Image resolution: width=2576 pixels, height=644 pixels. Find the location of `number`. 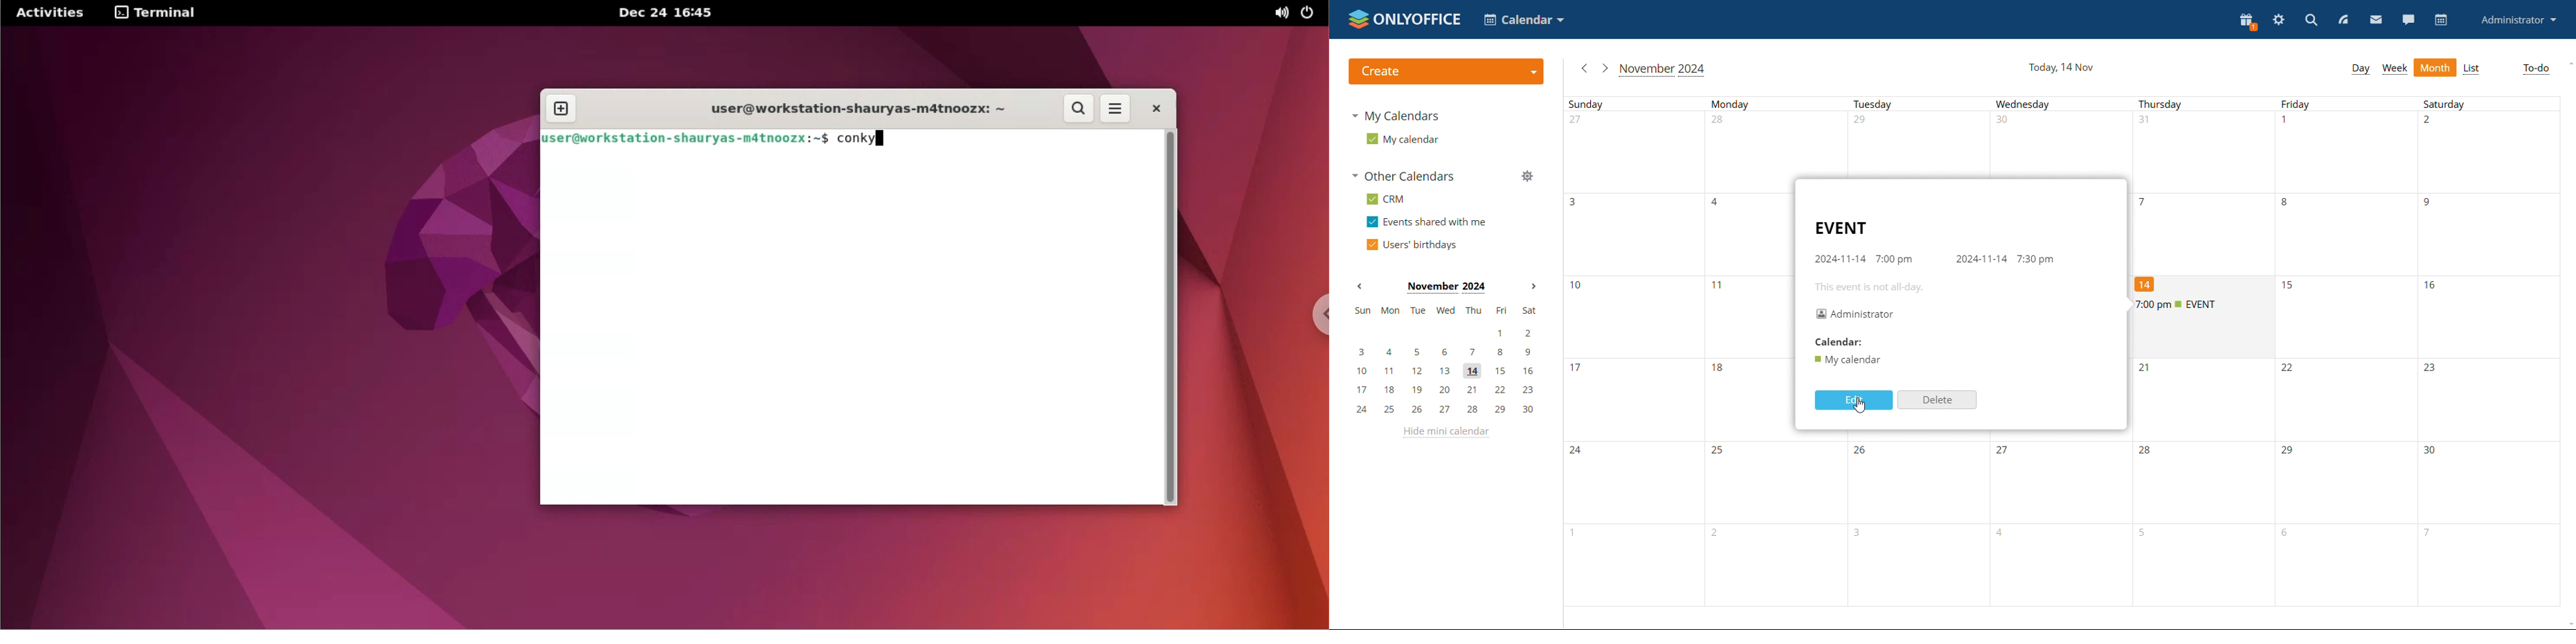

number is located at coordinates (2288, 122).